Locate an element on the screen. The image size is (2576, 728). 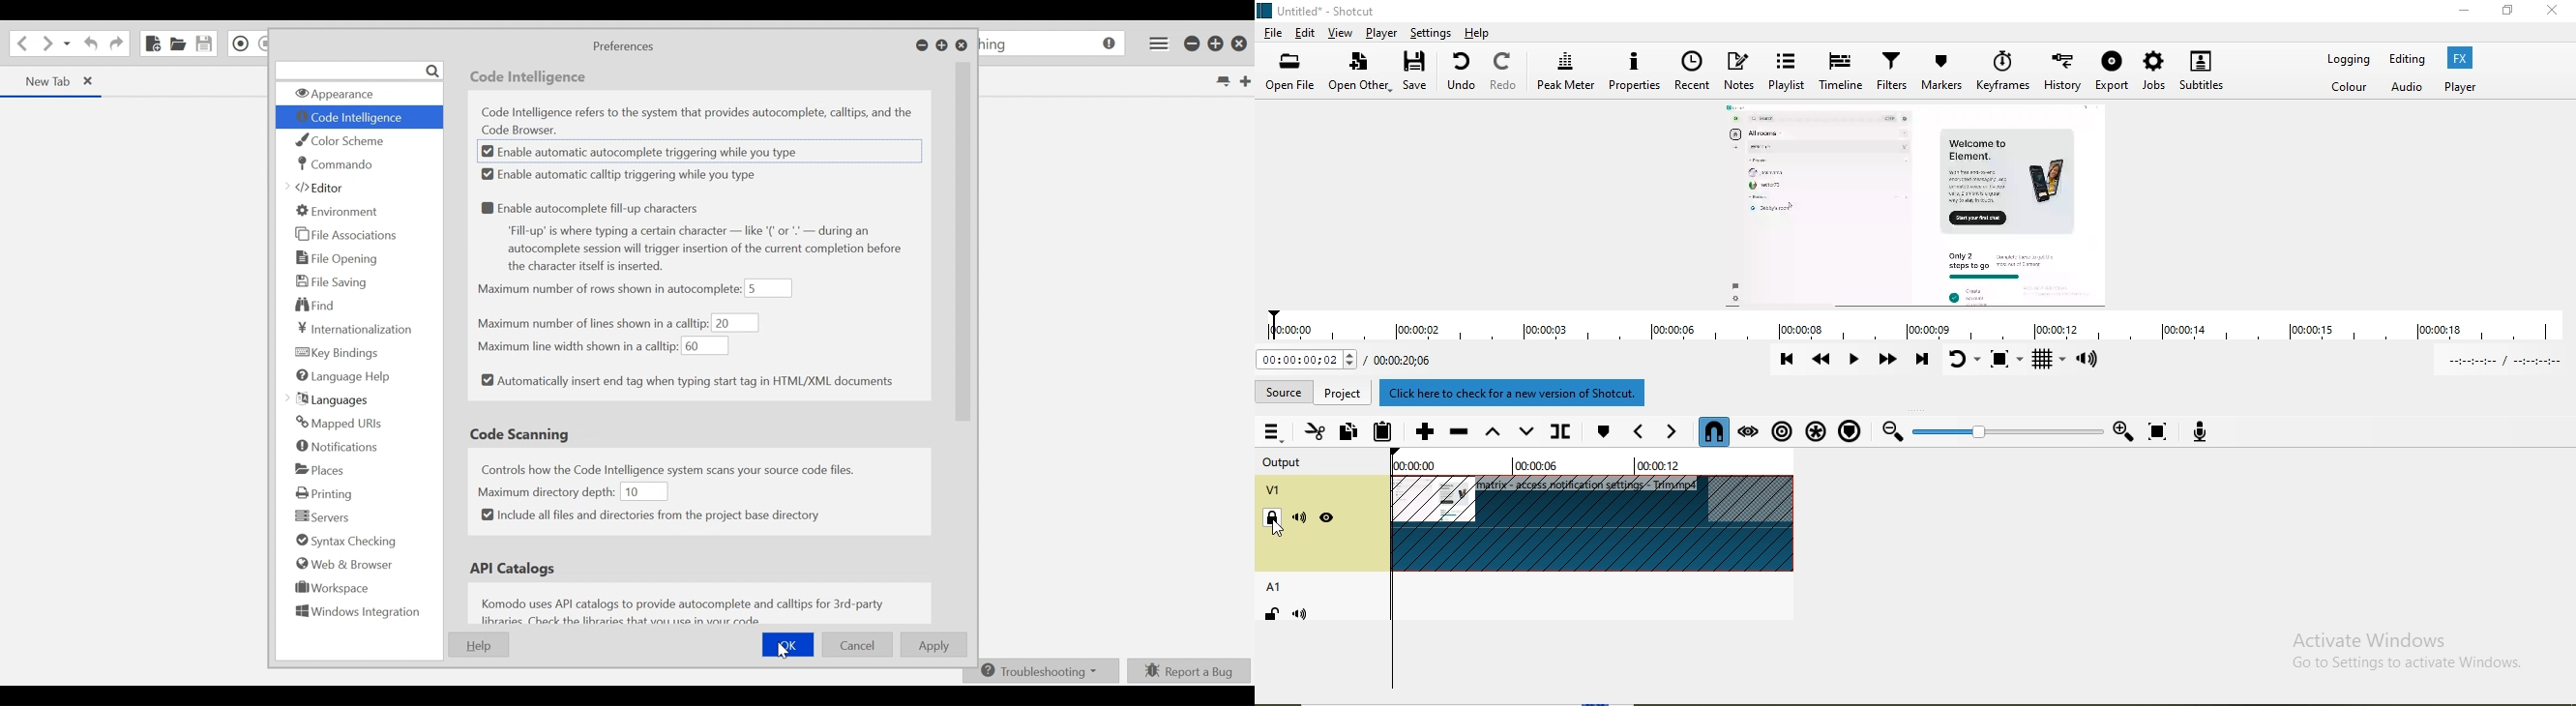
Zoom in is located at coordinates (2121, 431).